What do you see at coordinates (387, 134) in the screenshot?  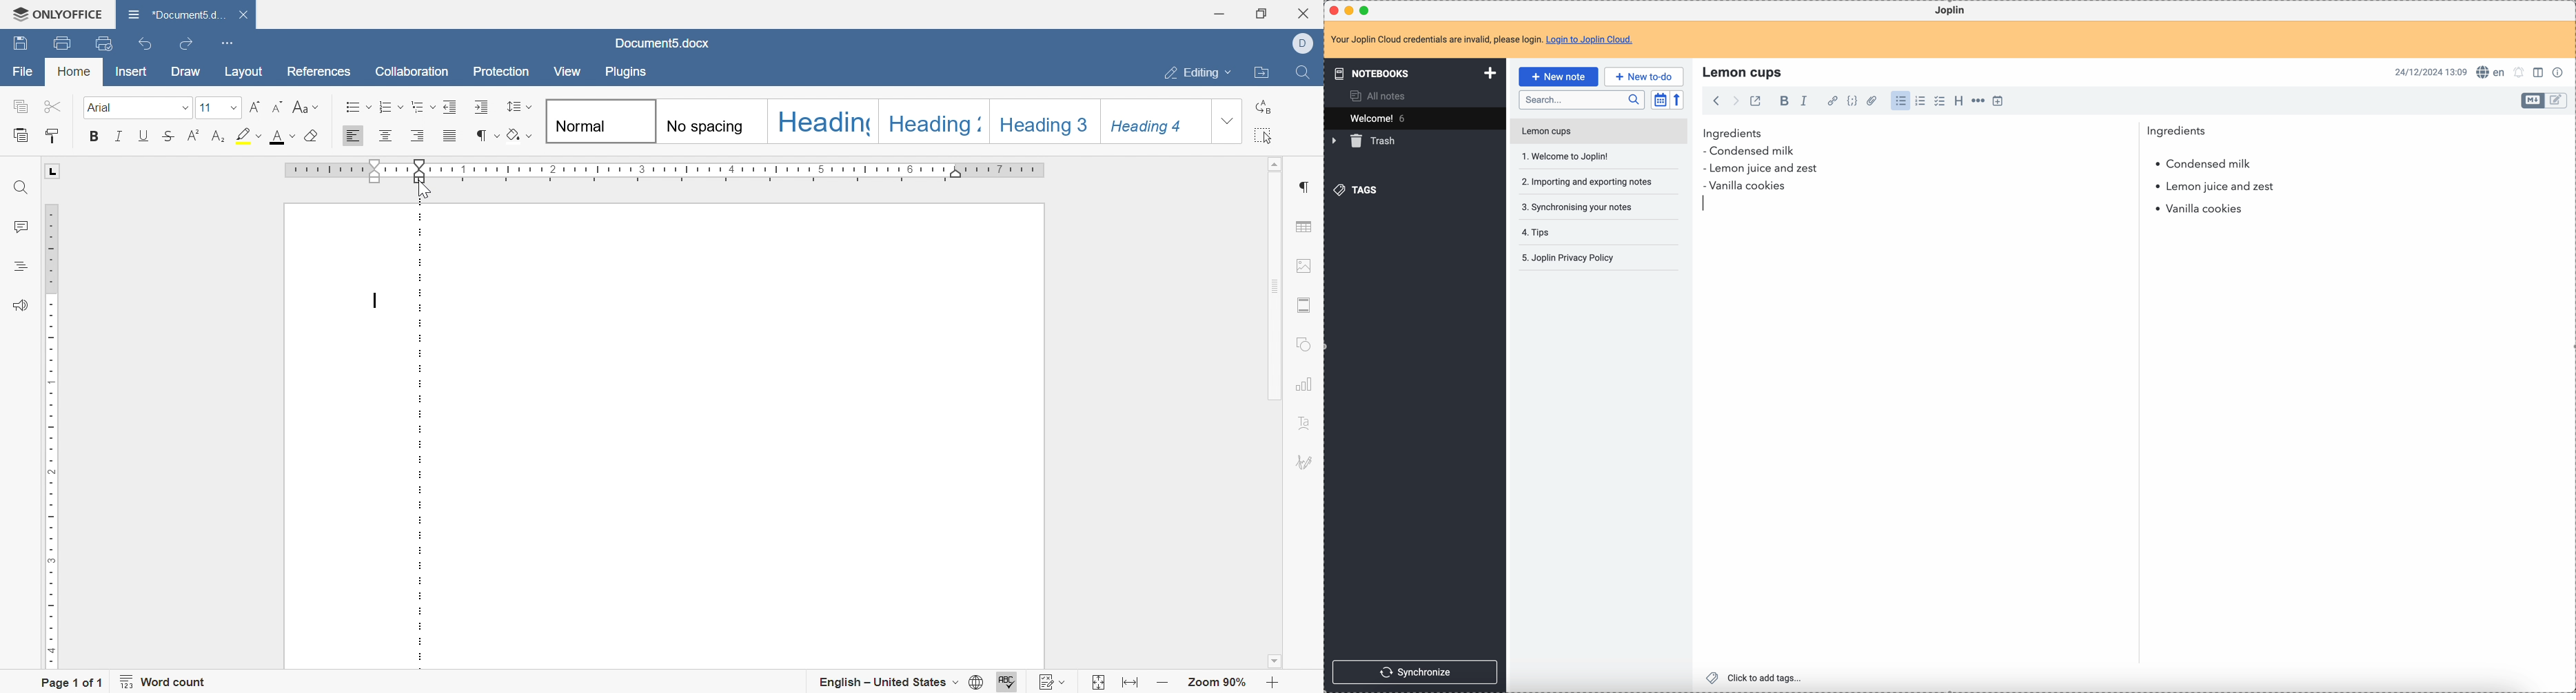 I see `Align center` at bounding box center [387, 134].